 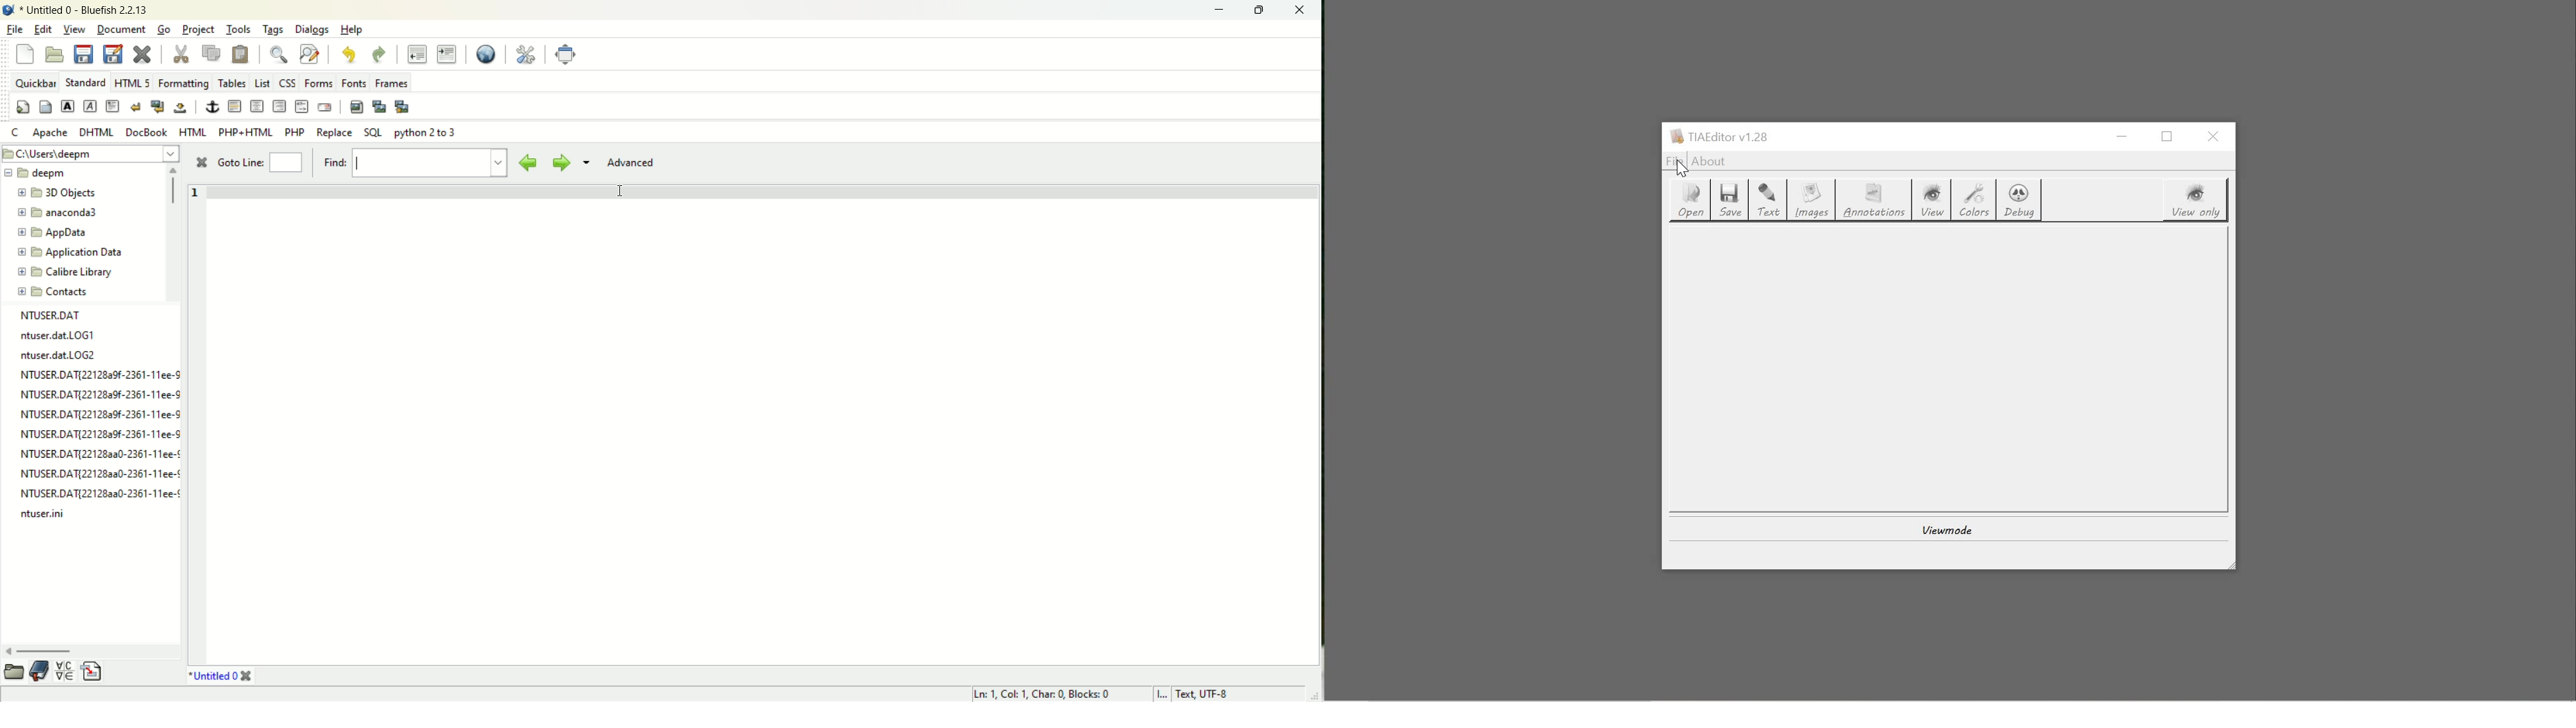 What do you see at coordinates (76, 30) in the screenshot?
I see `view` at bounding box center [76, 30].